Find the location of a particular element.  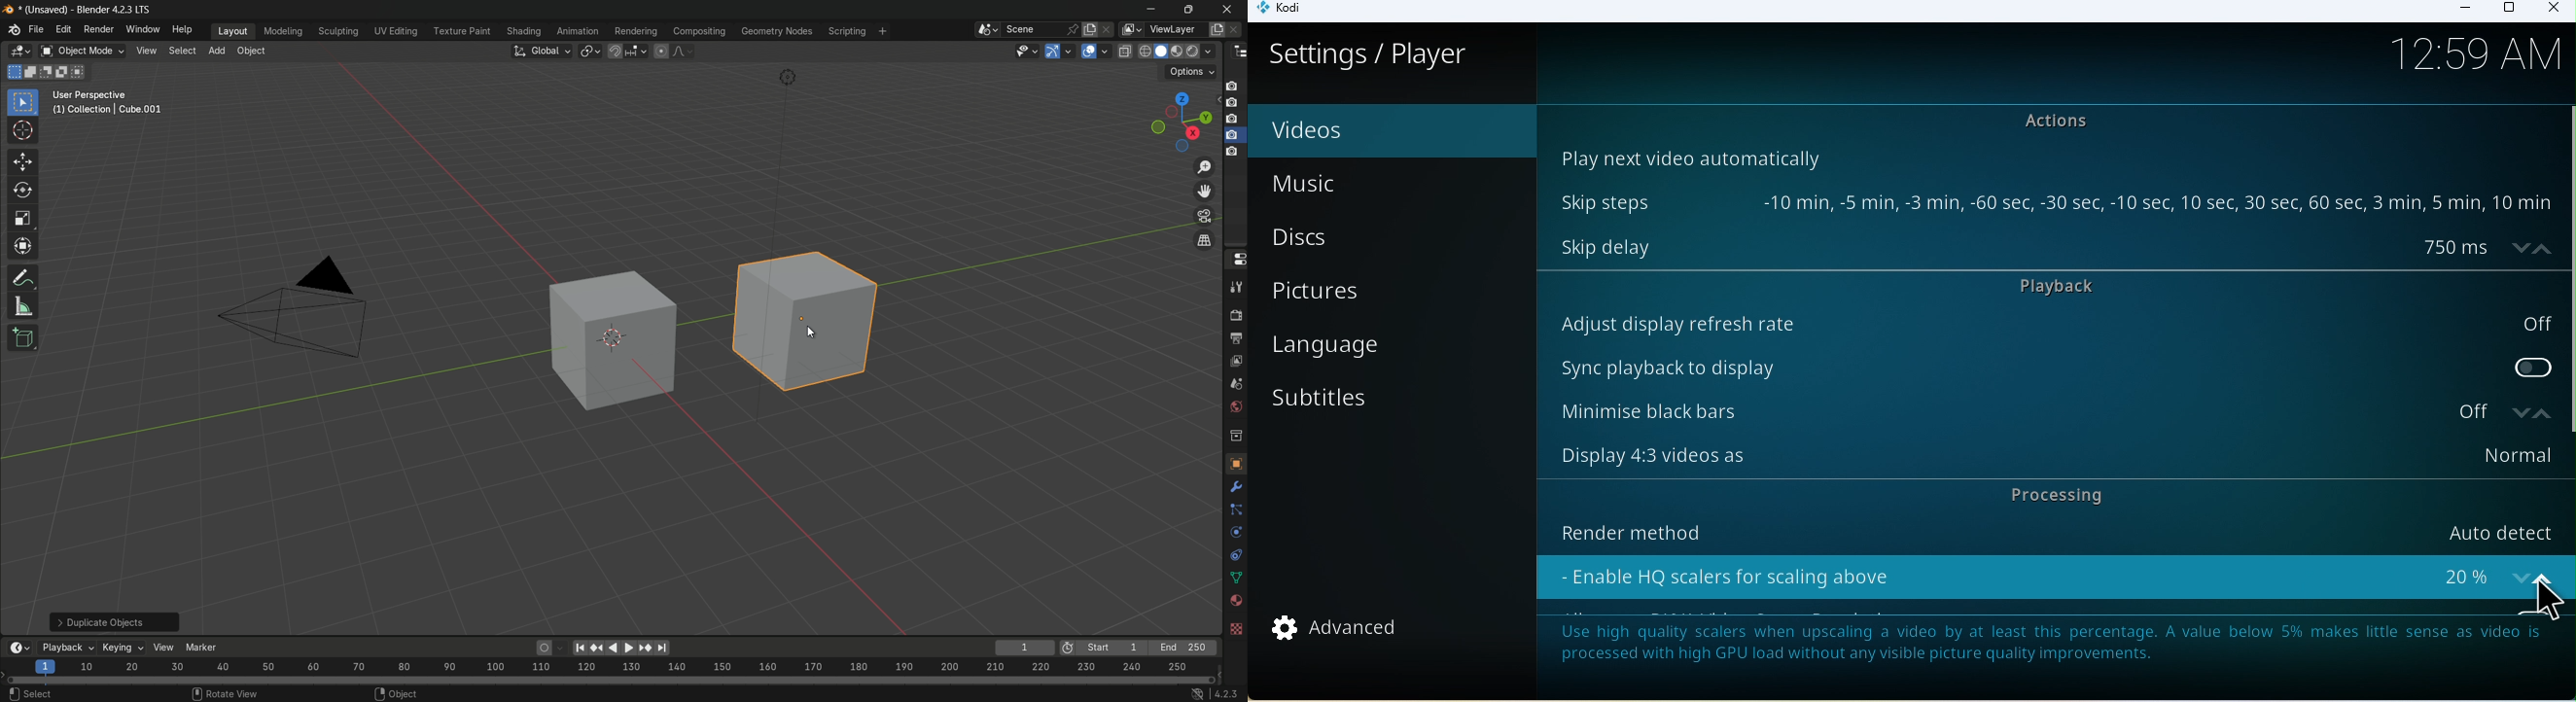

scene is located at coordinates (1236, 382).